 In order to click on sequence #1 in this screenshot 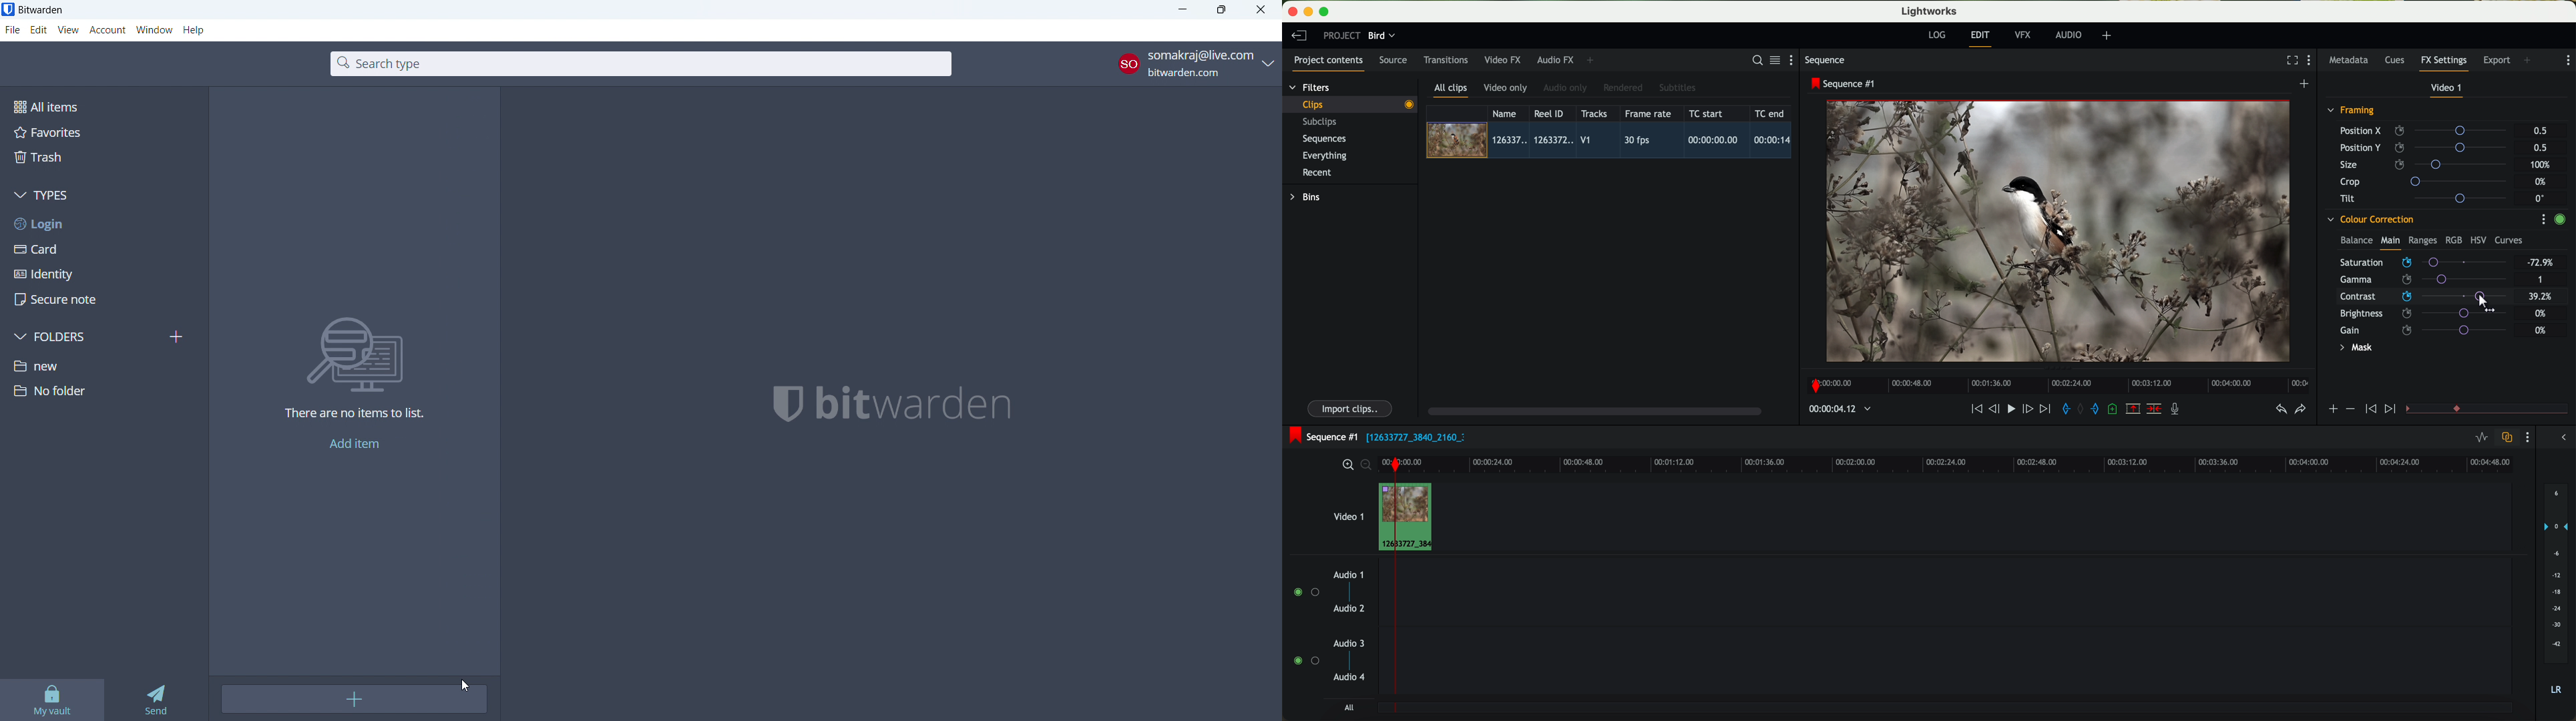, I will do `click(1844, 84)`.